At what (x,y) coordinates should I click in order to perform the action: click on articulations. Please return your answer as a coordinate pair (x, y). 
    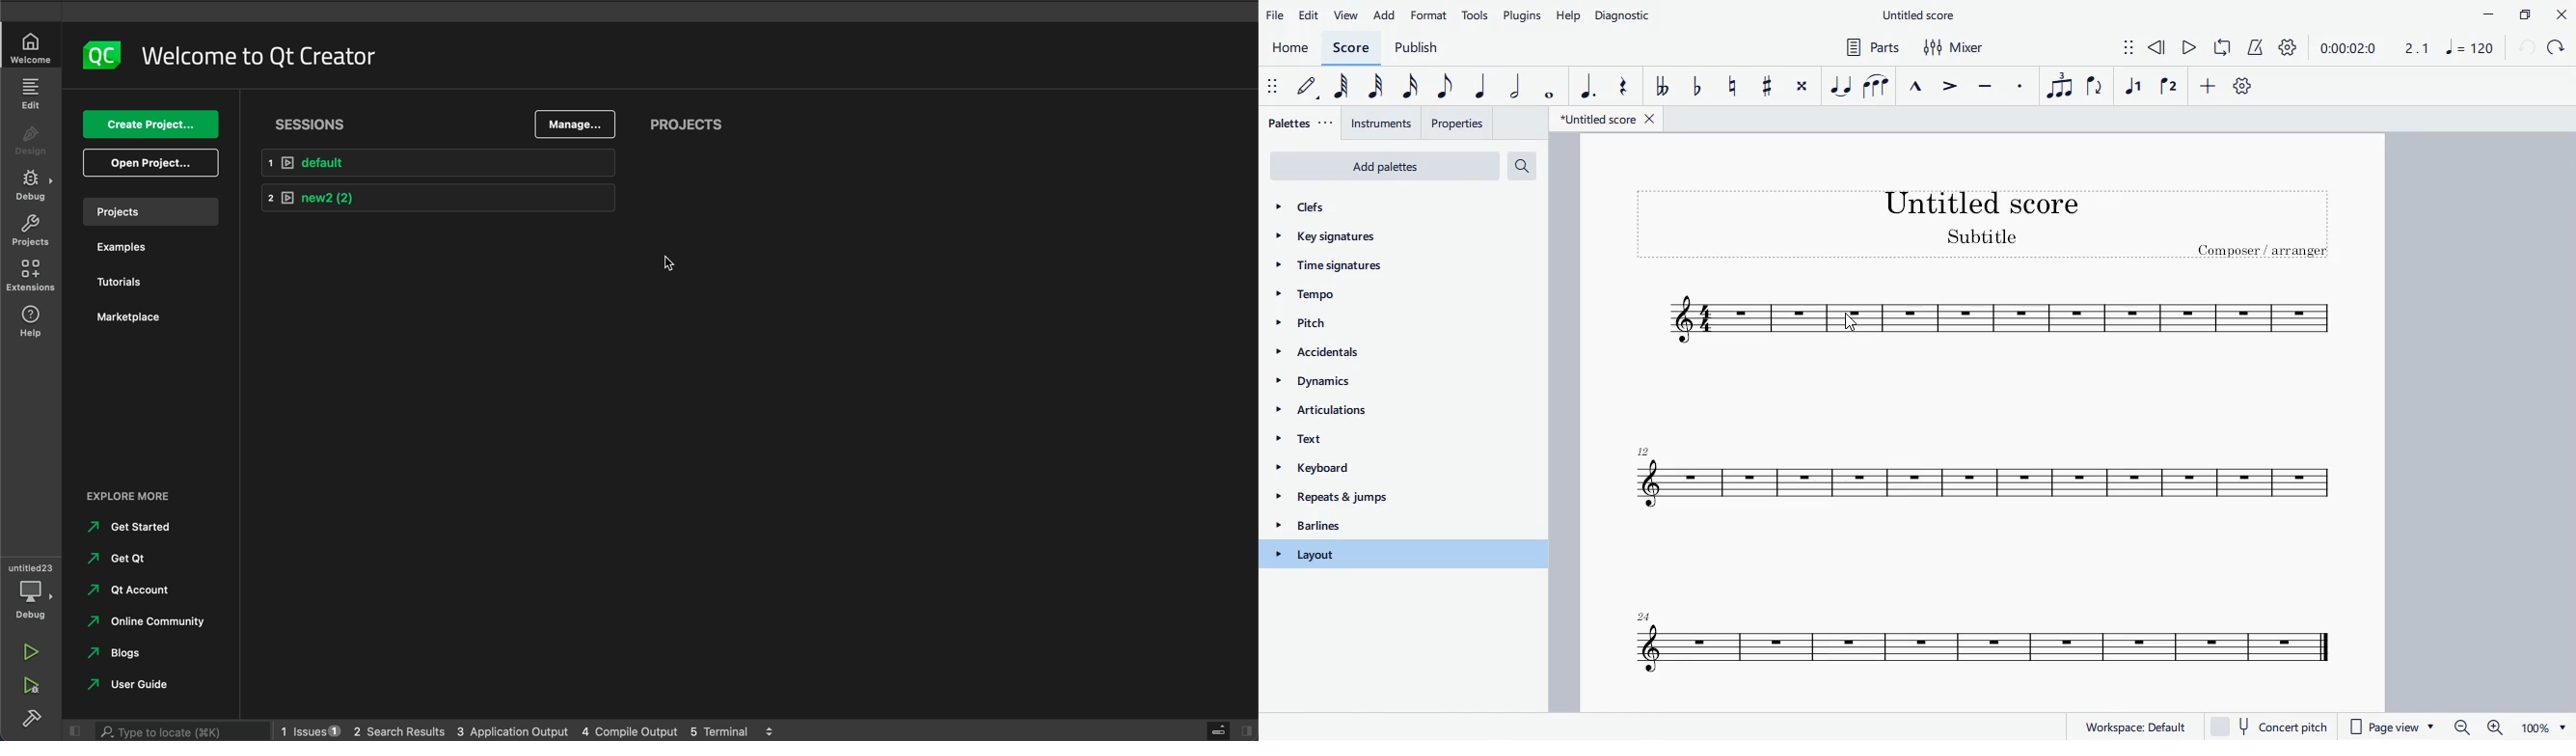
    Looking at the image, I should click on (1390, 414).